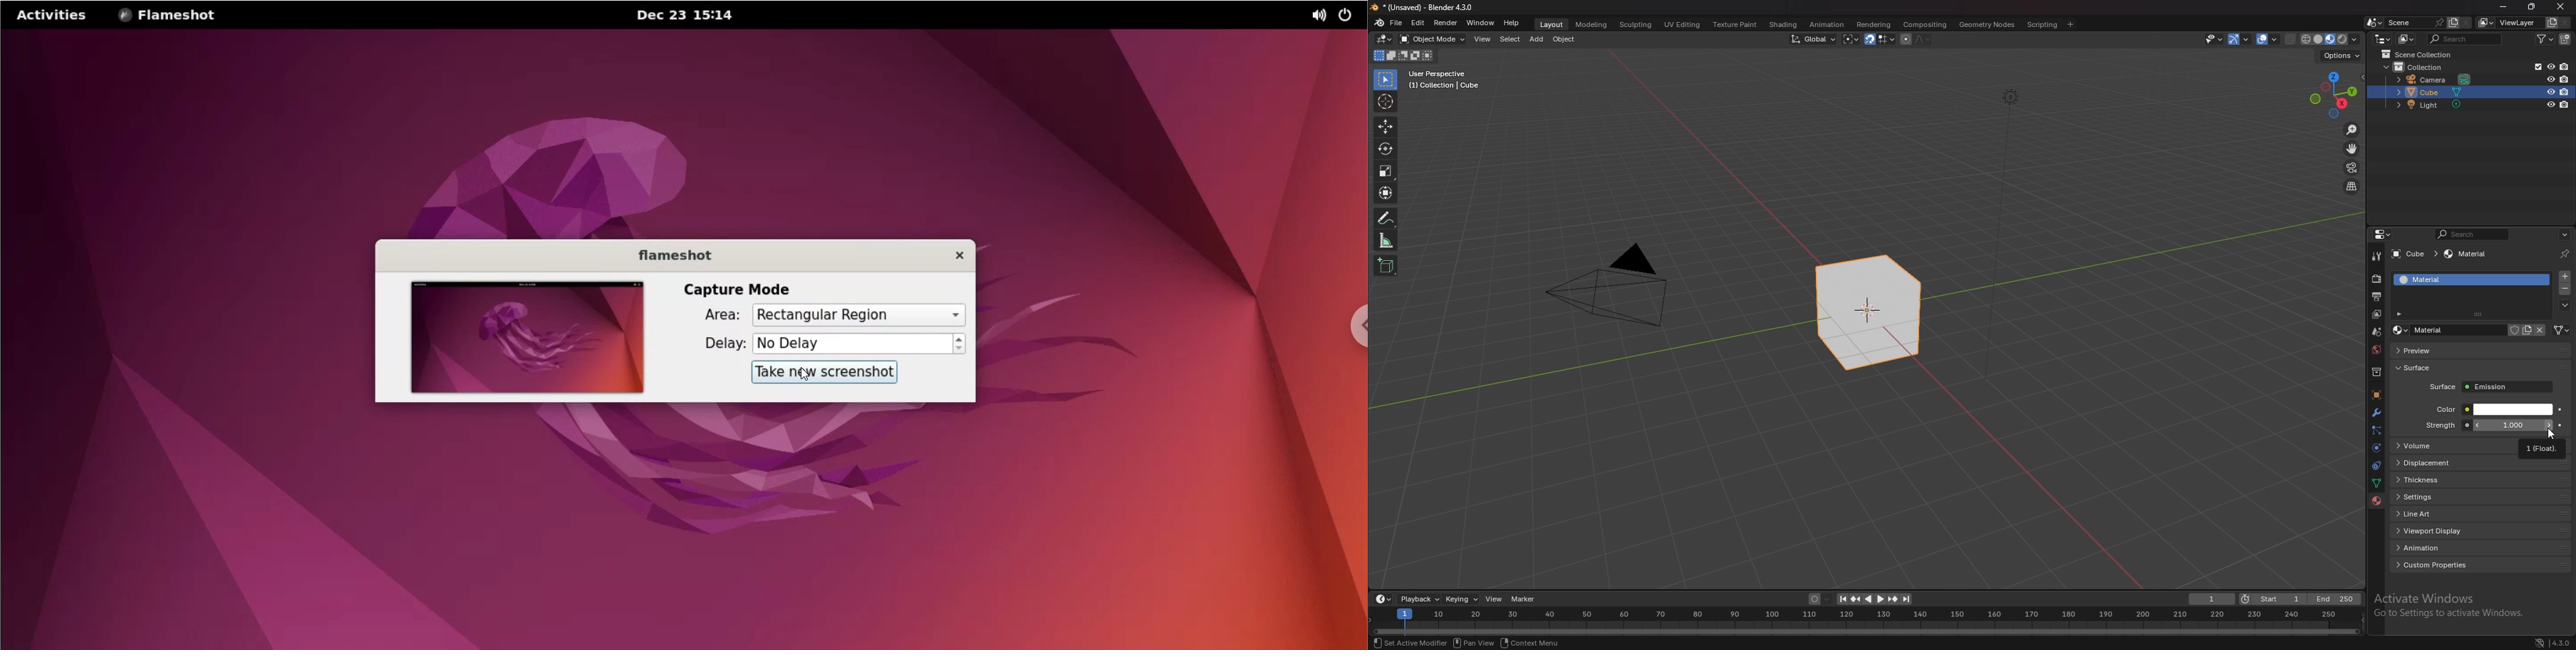 The width and height of the screenshot is (2576, 672). I want to click on search, so click(2468, 38).